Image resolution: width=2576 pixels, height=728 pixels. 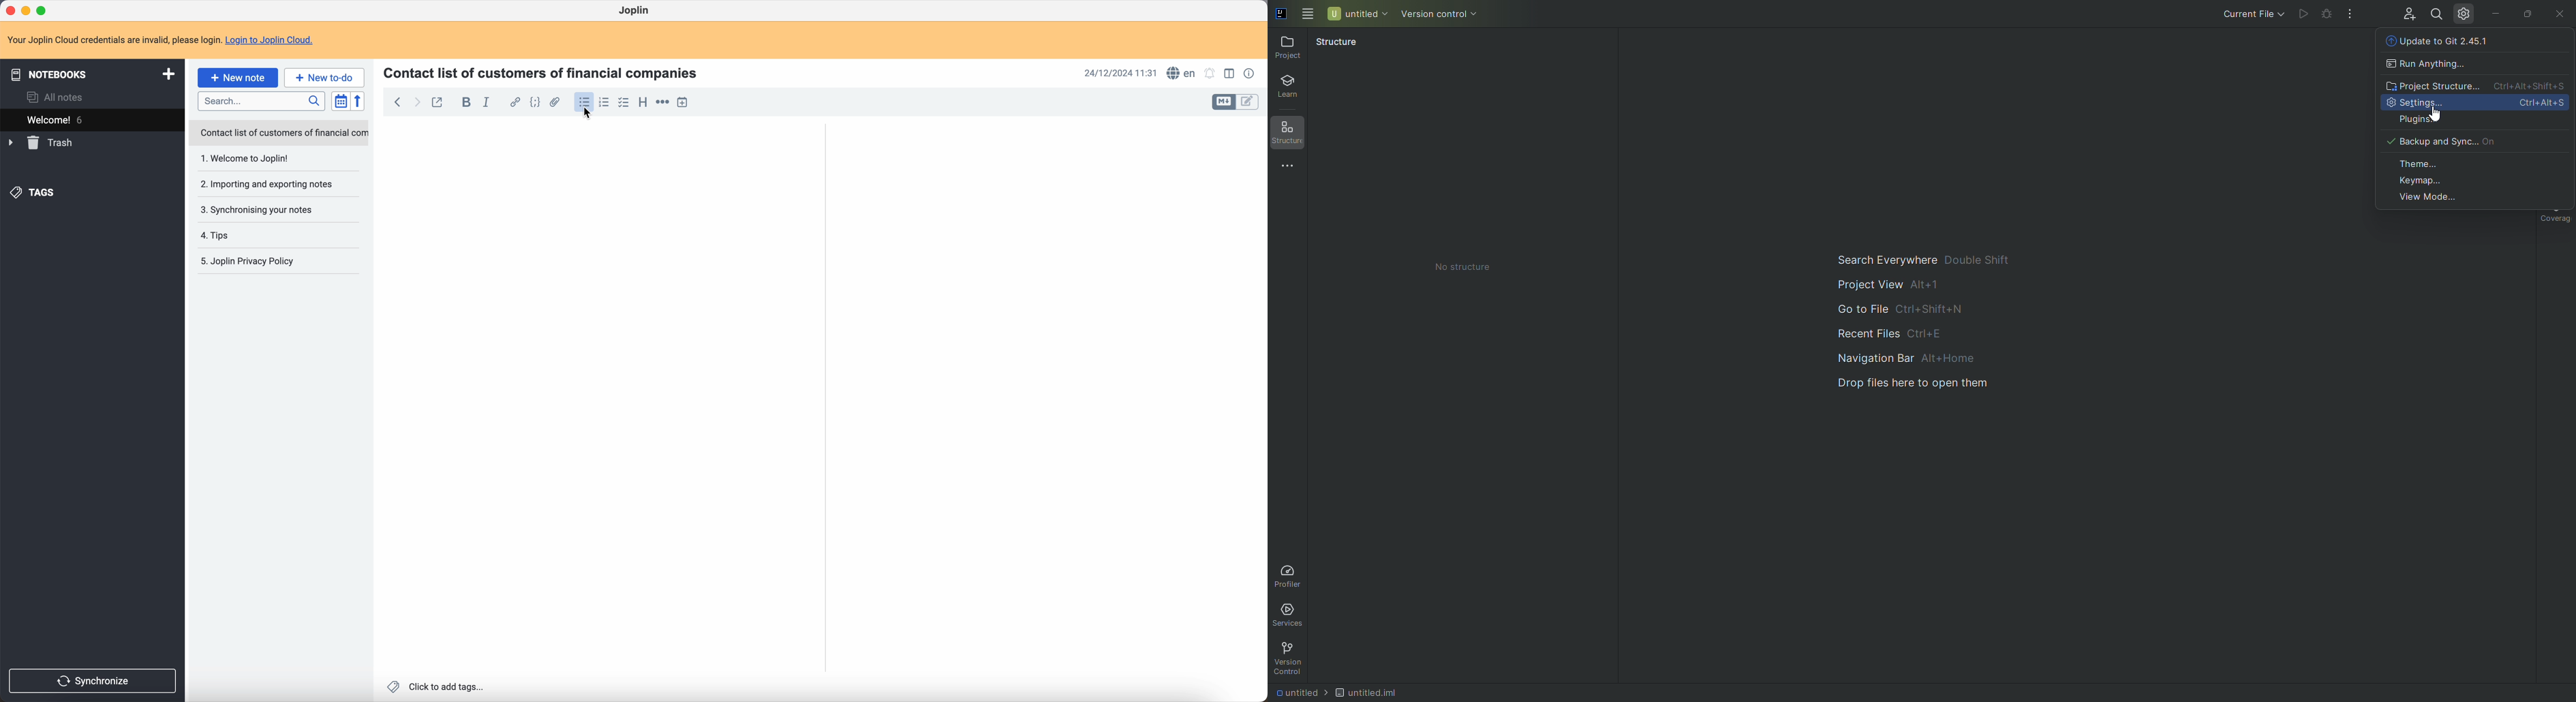 What do you see at coordinates (820, 196) in the screenshot?
I see `scroll bar` at bounding box center [820, 196].